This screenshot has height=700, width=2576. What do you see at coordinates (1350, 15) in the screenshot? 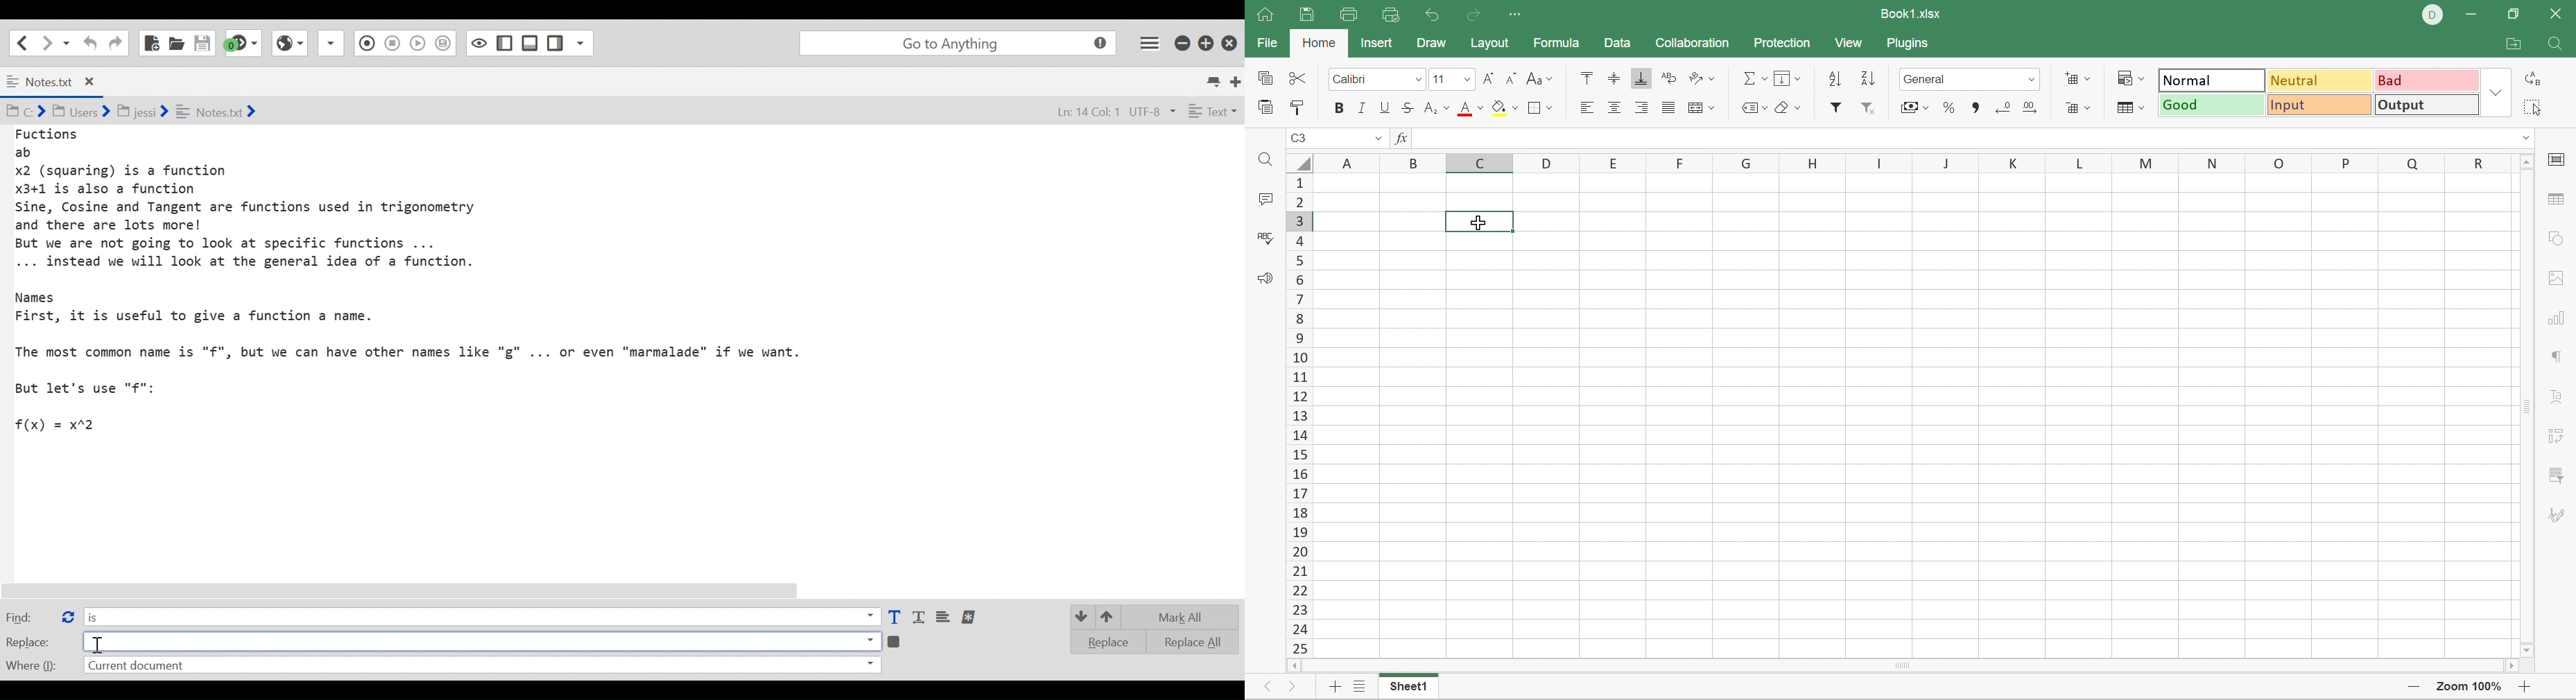
I see `Print` at bounding box center [1350, 15].